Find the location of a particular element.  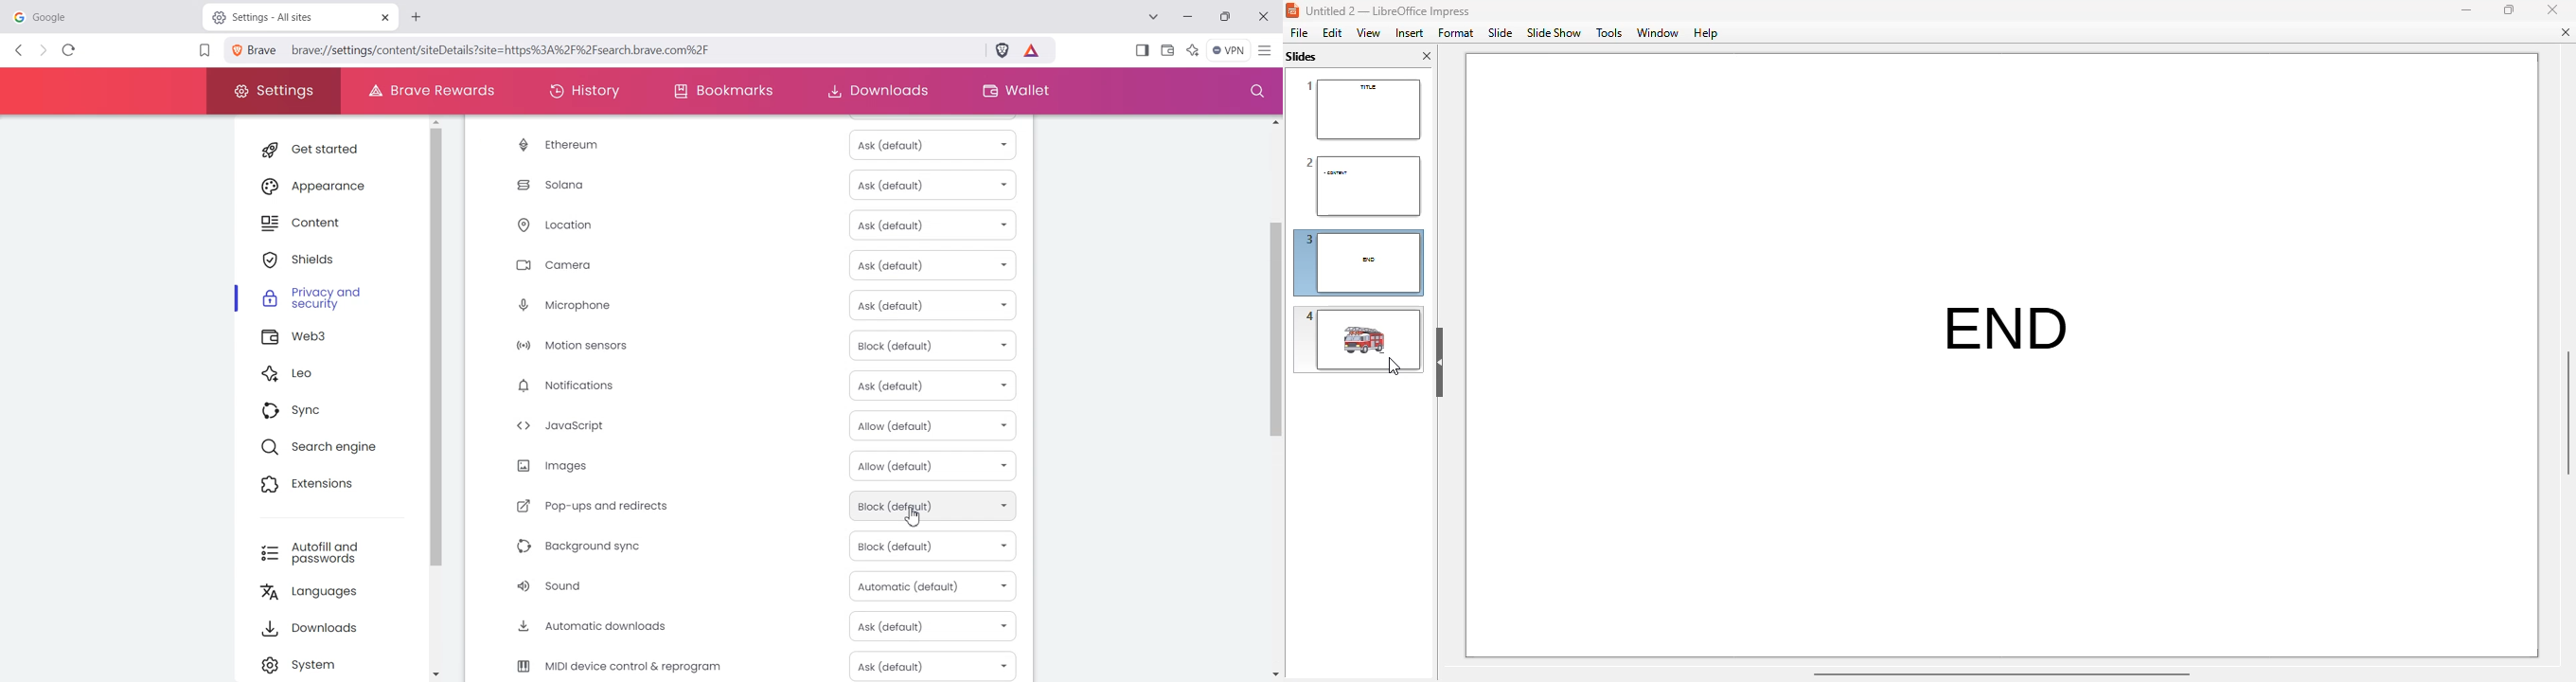

Brave Reward is located at coordinates (1033, 52).